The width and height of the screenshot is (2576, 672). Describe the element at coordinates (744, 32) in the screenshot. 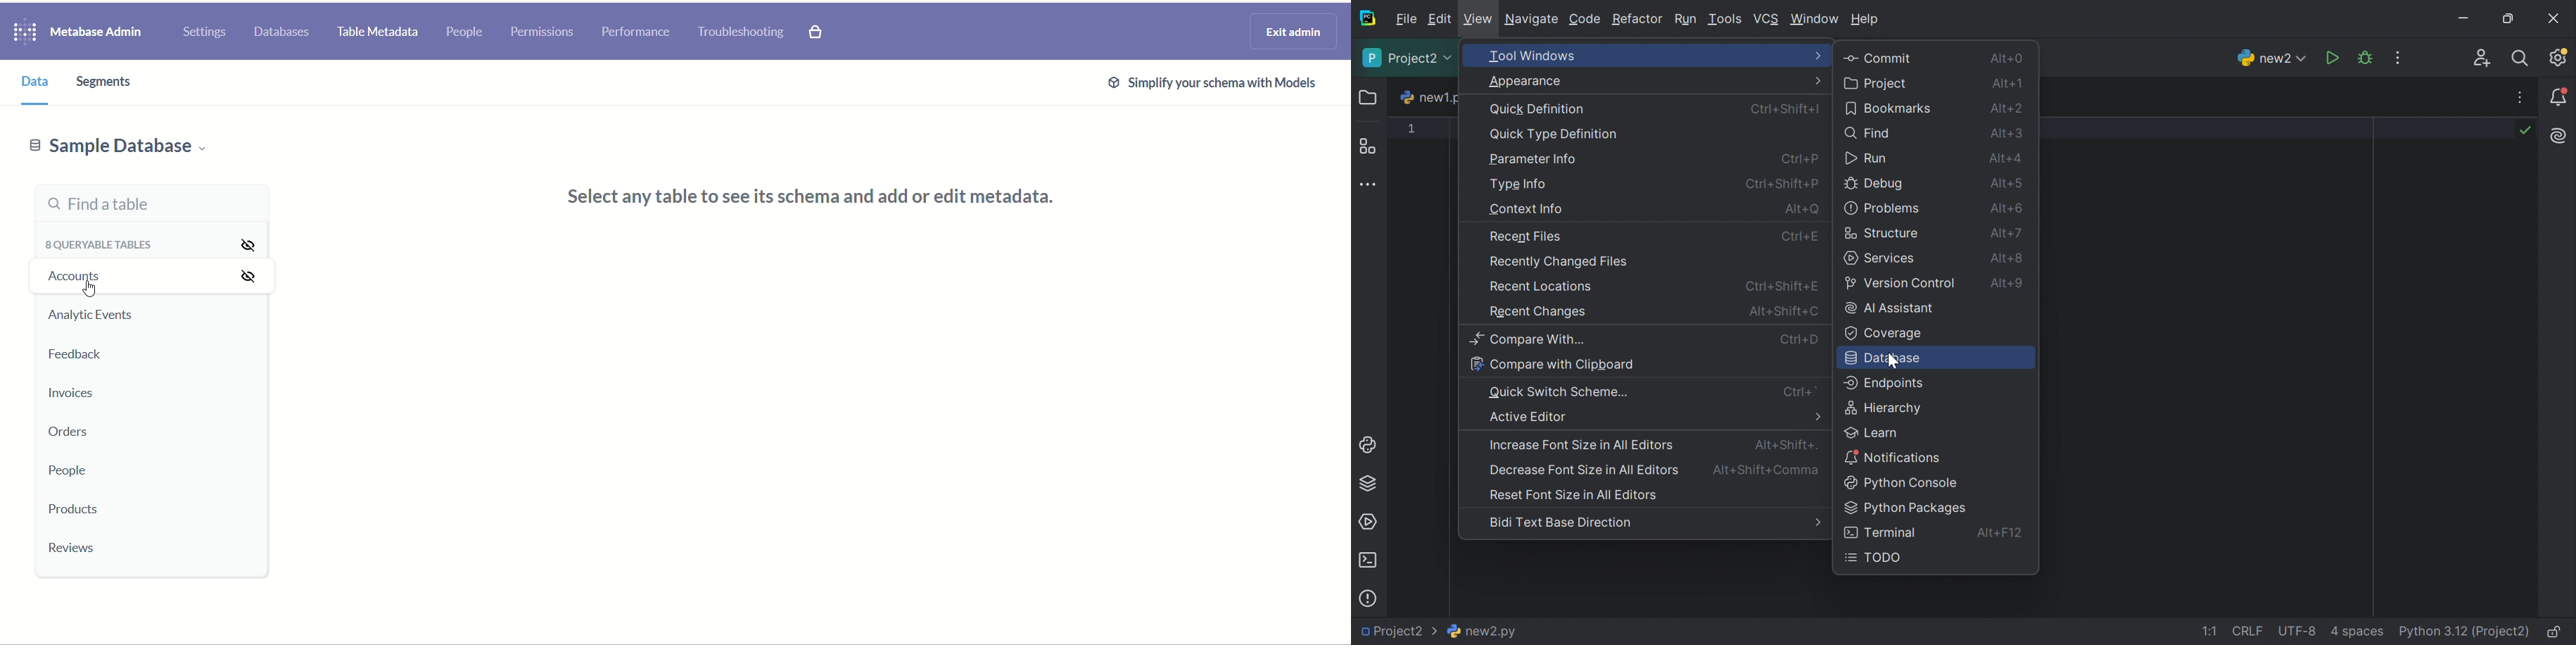

I see `troubleshooting` at that location.